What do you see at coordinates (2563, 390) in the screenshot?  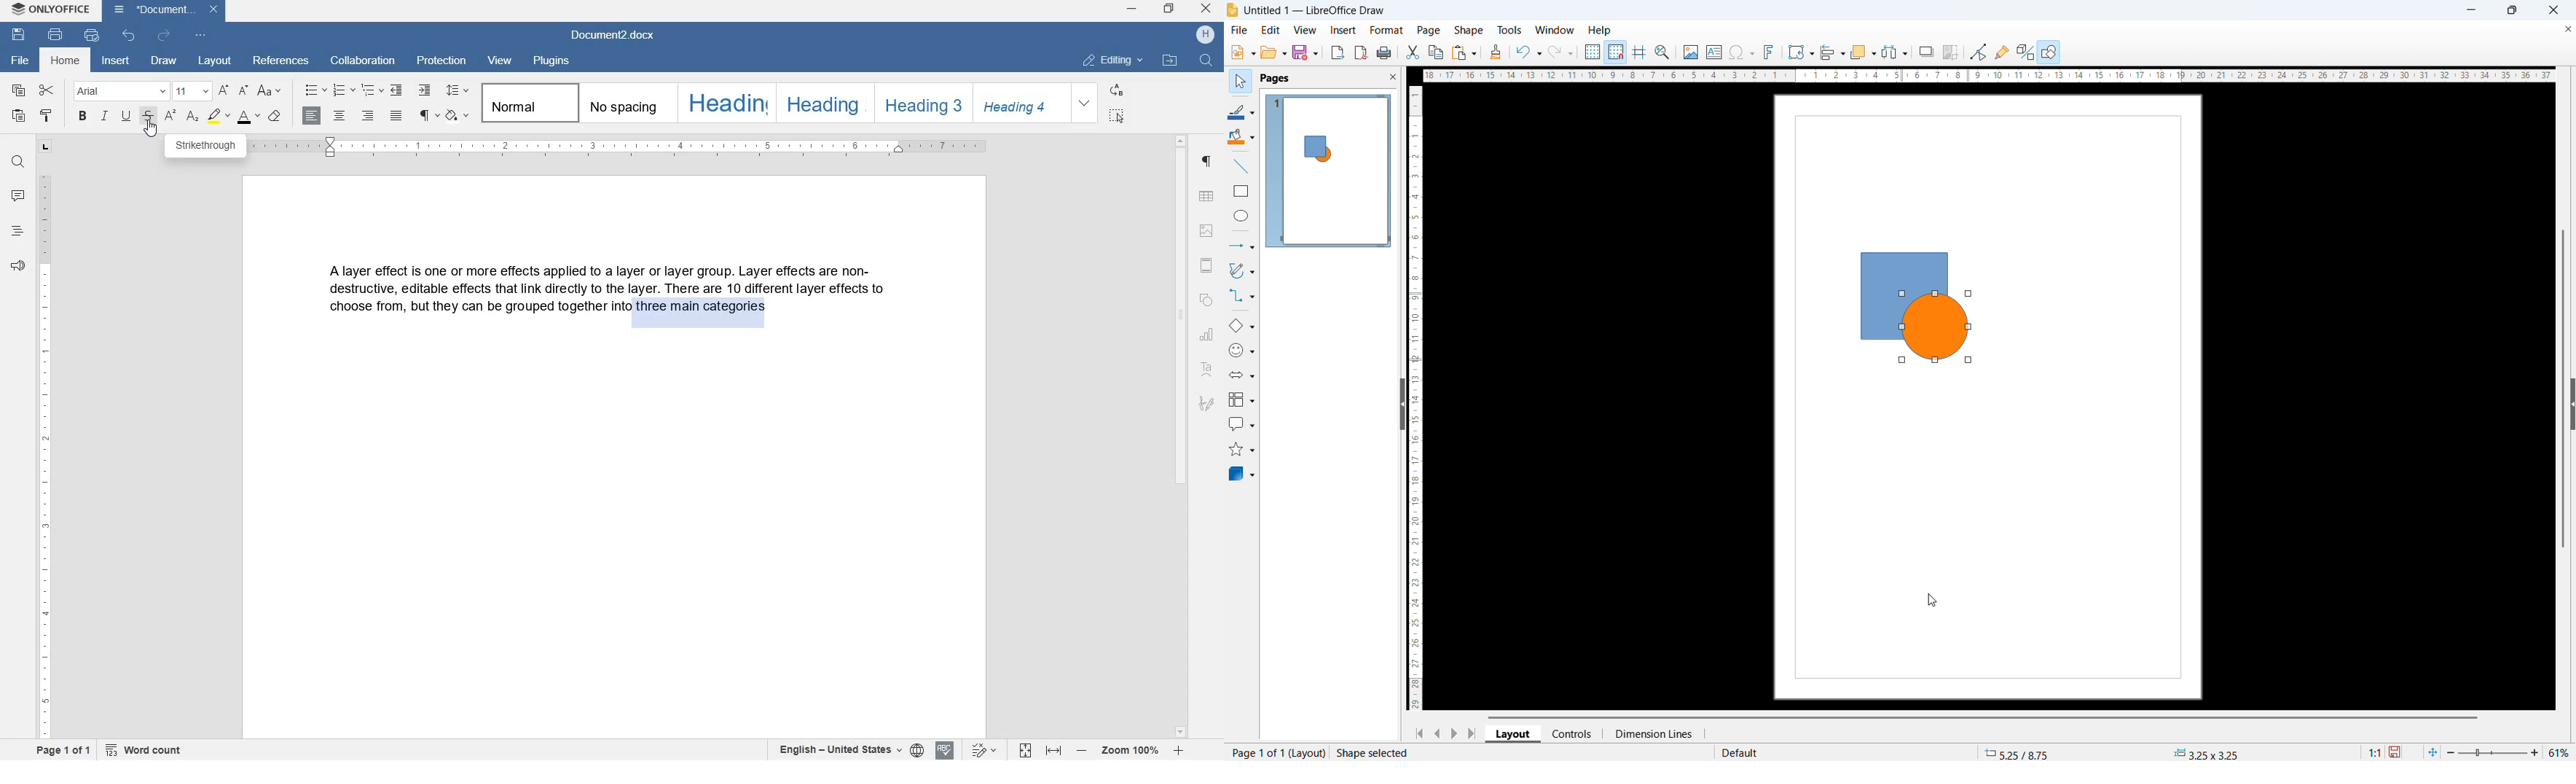 I see `Vertical scroll bar ` at bounding box center [2563, 390].